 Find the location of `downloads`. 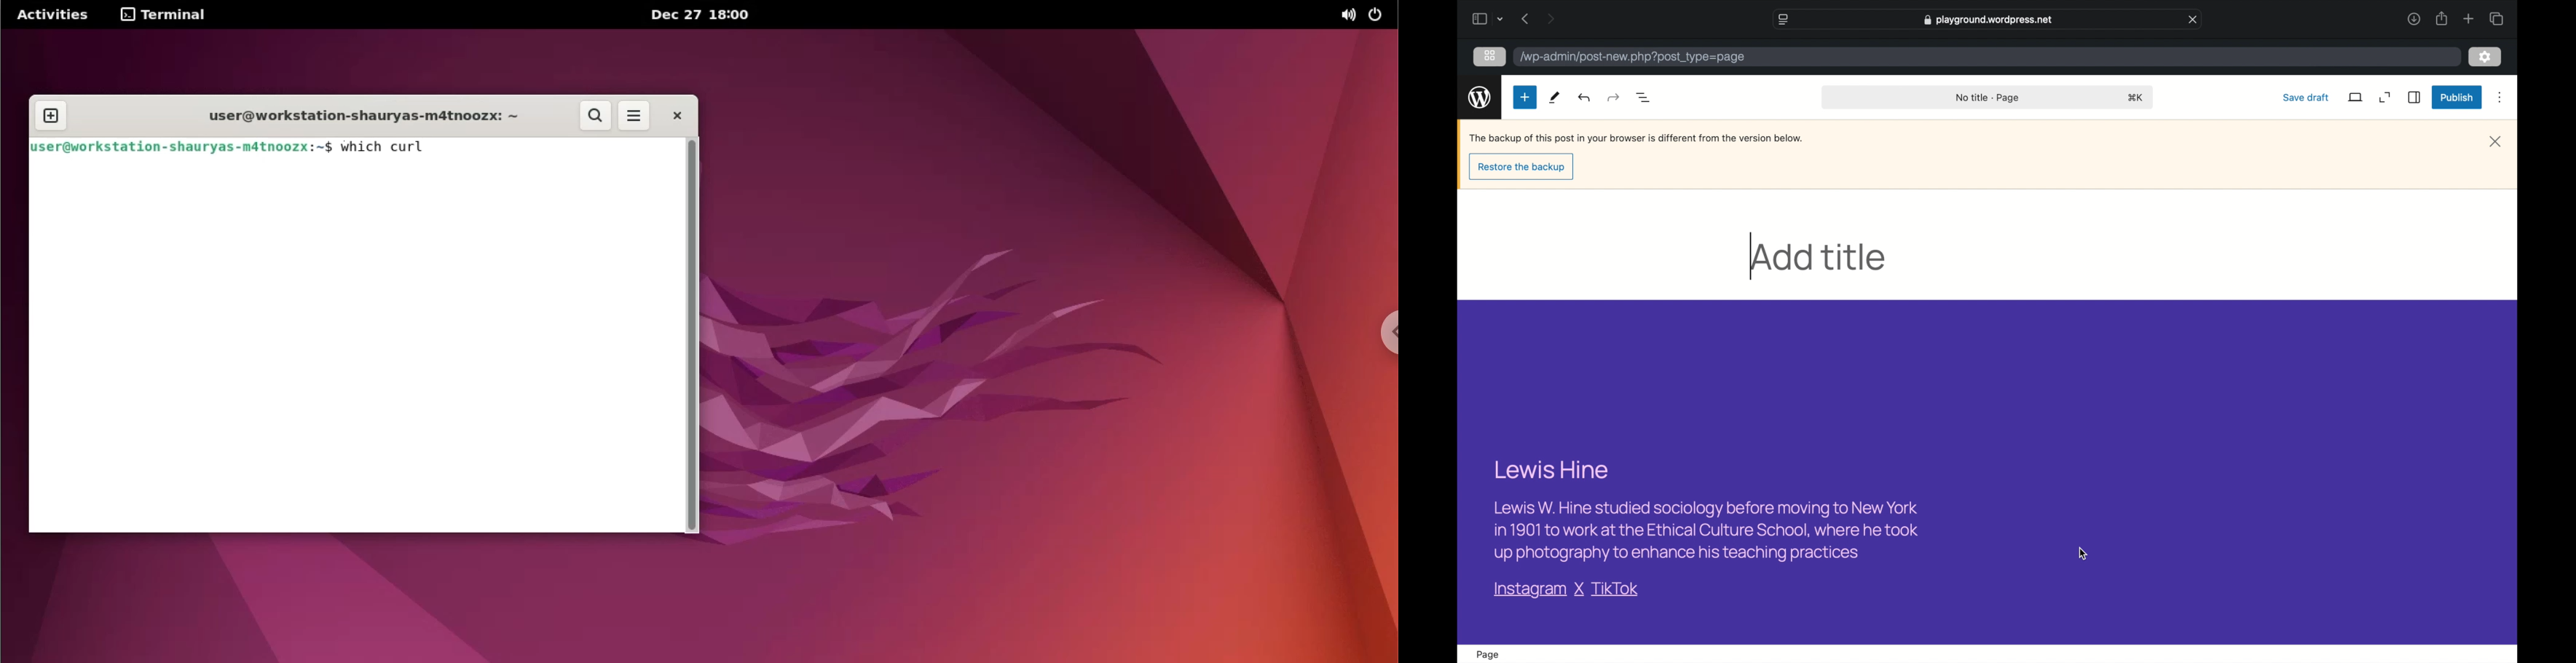

downloads is located at coordinates (2414, 19).